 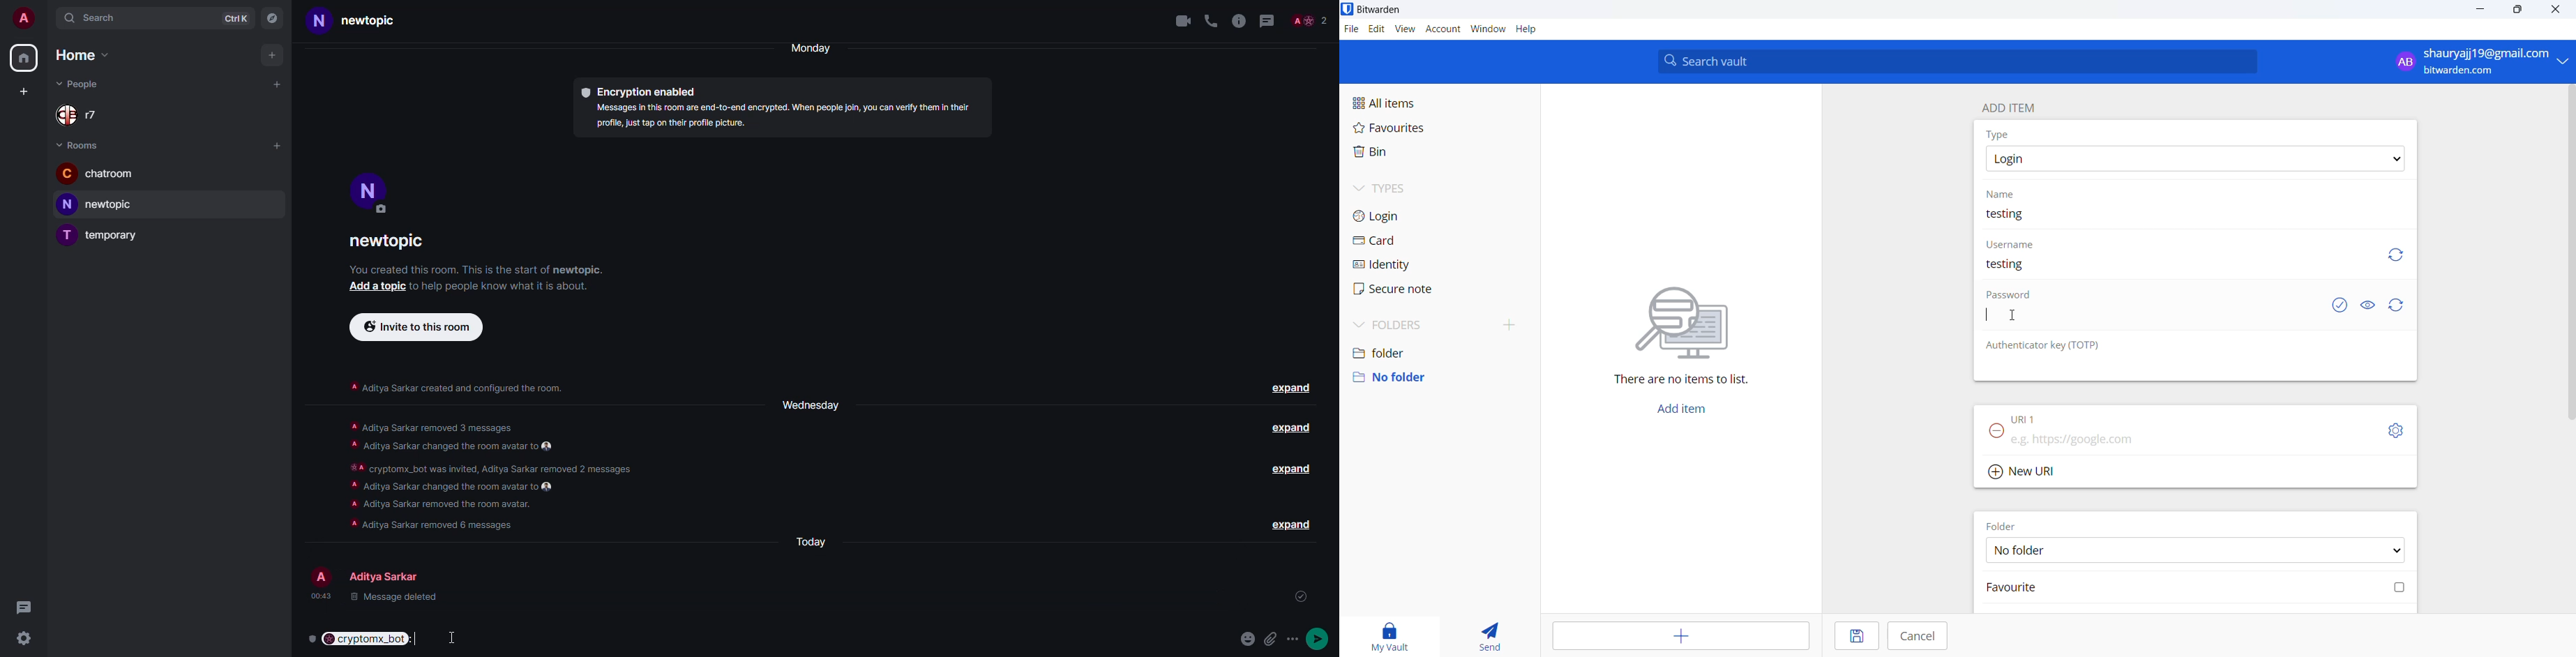 What do you see at coordinates (1321, 637) in the screenshot?
I see `send` at bounding box center [1321, 637].